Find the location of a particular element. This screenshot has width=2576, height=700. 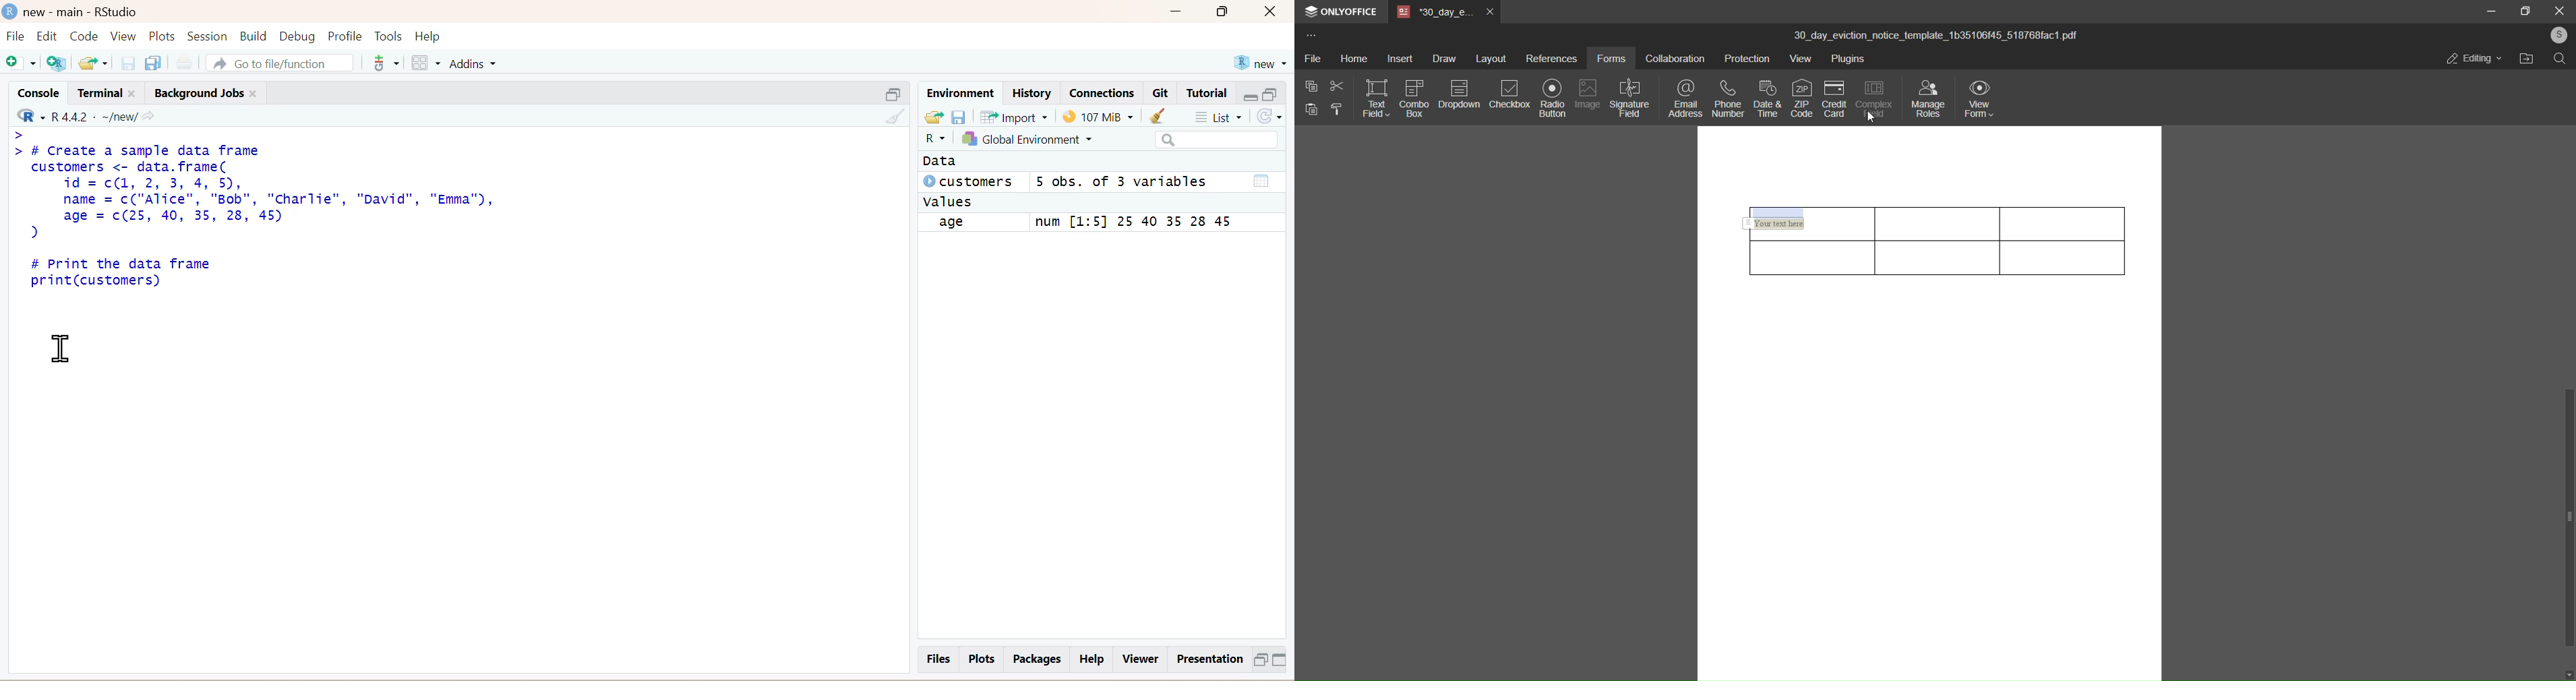

save workspace as is located at coordinates (960, 116).